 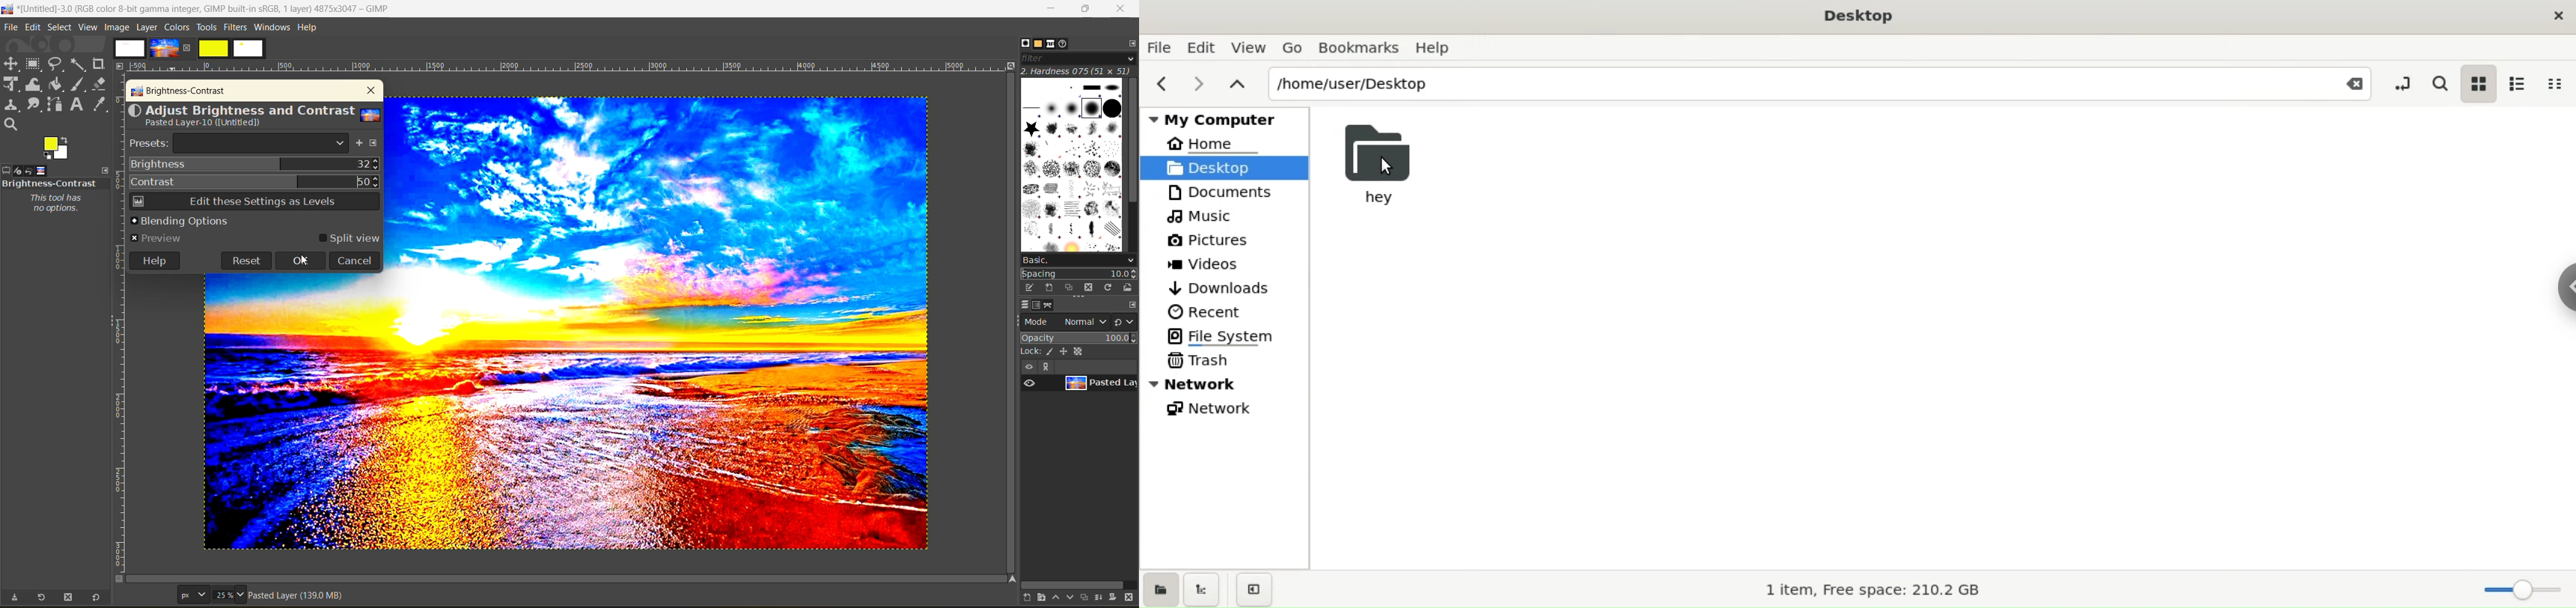 What do you see at coordinates (1087, 597) in the screenshot?
I see `create a duplicate` at bounding box center [1087, 597].